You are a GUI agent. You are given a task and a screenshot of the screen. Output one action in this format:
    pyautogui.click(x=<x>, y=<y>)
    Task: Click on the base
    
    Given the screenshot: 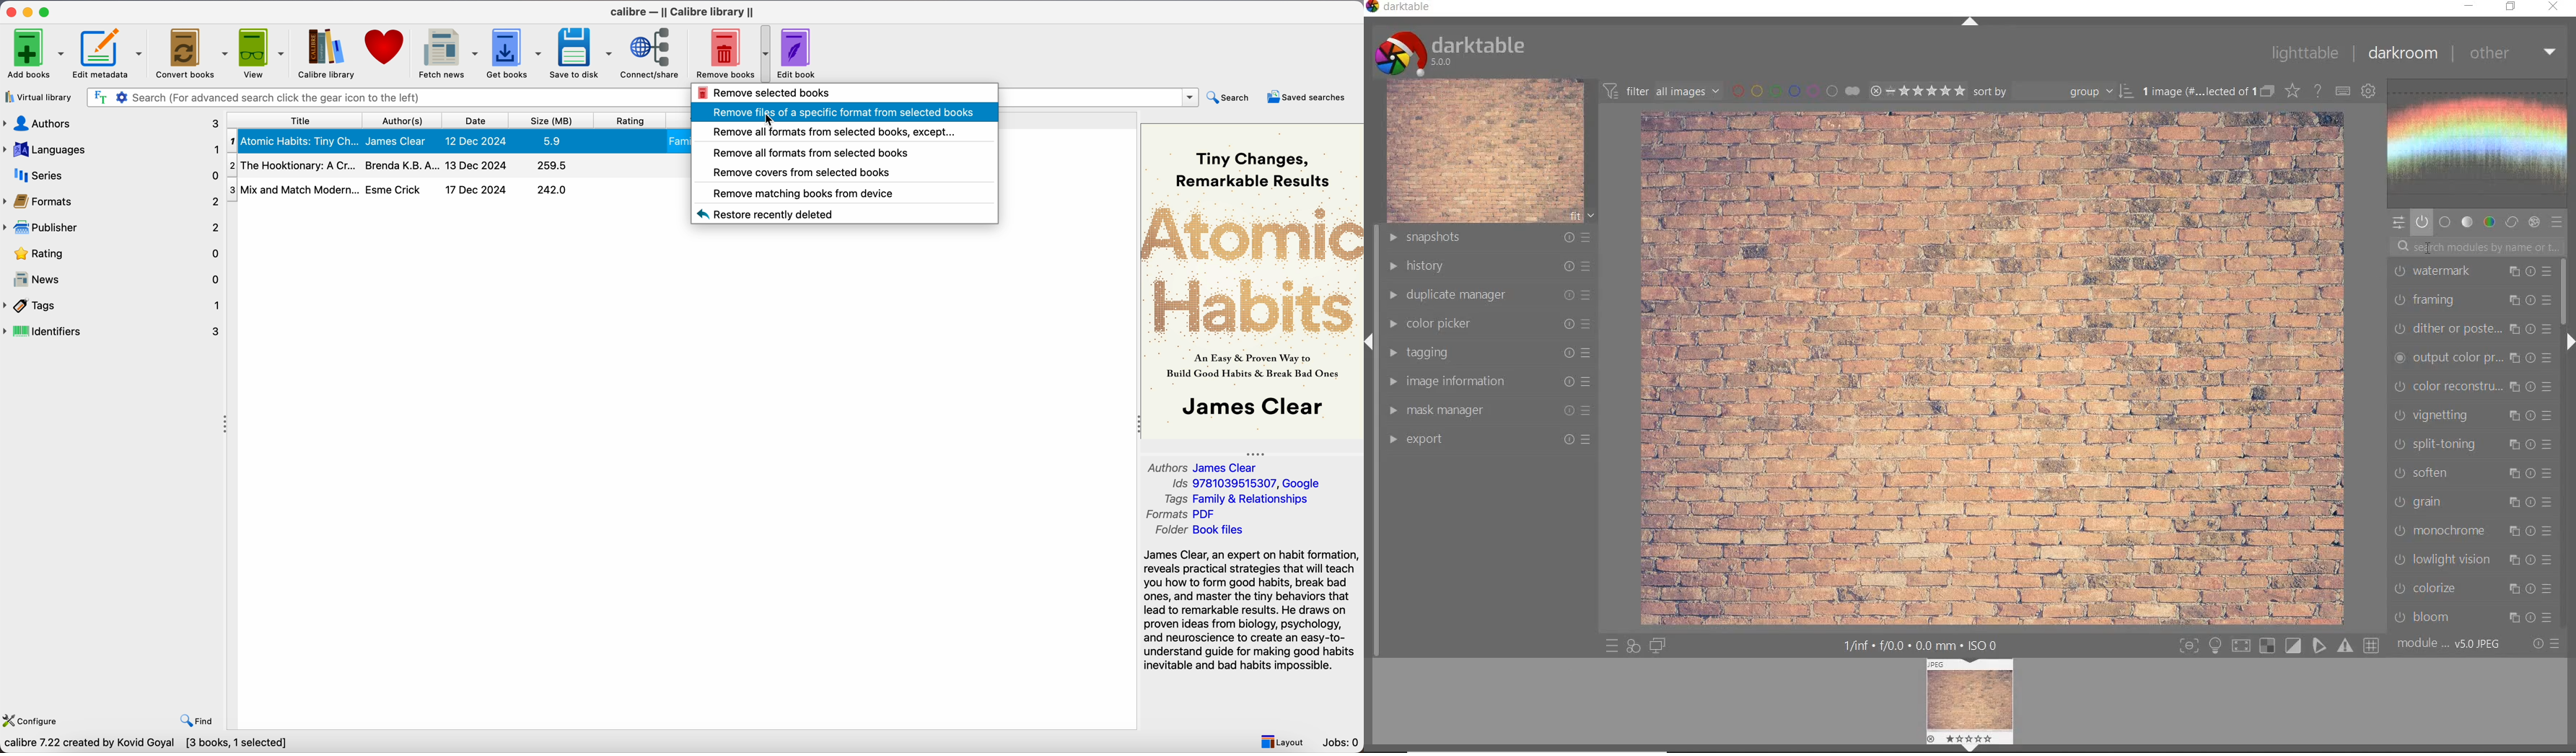 What is the action you would take?
    pyautogui.click(x=2445, y=222)
    